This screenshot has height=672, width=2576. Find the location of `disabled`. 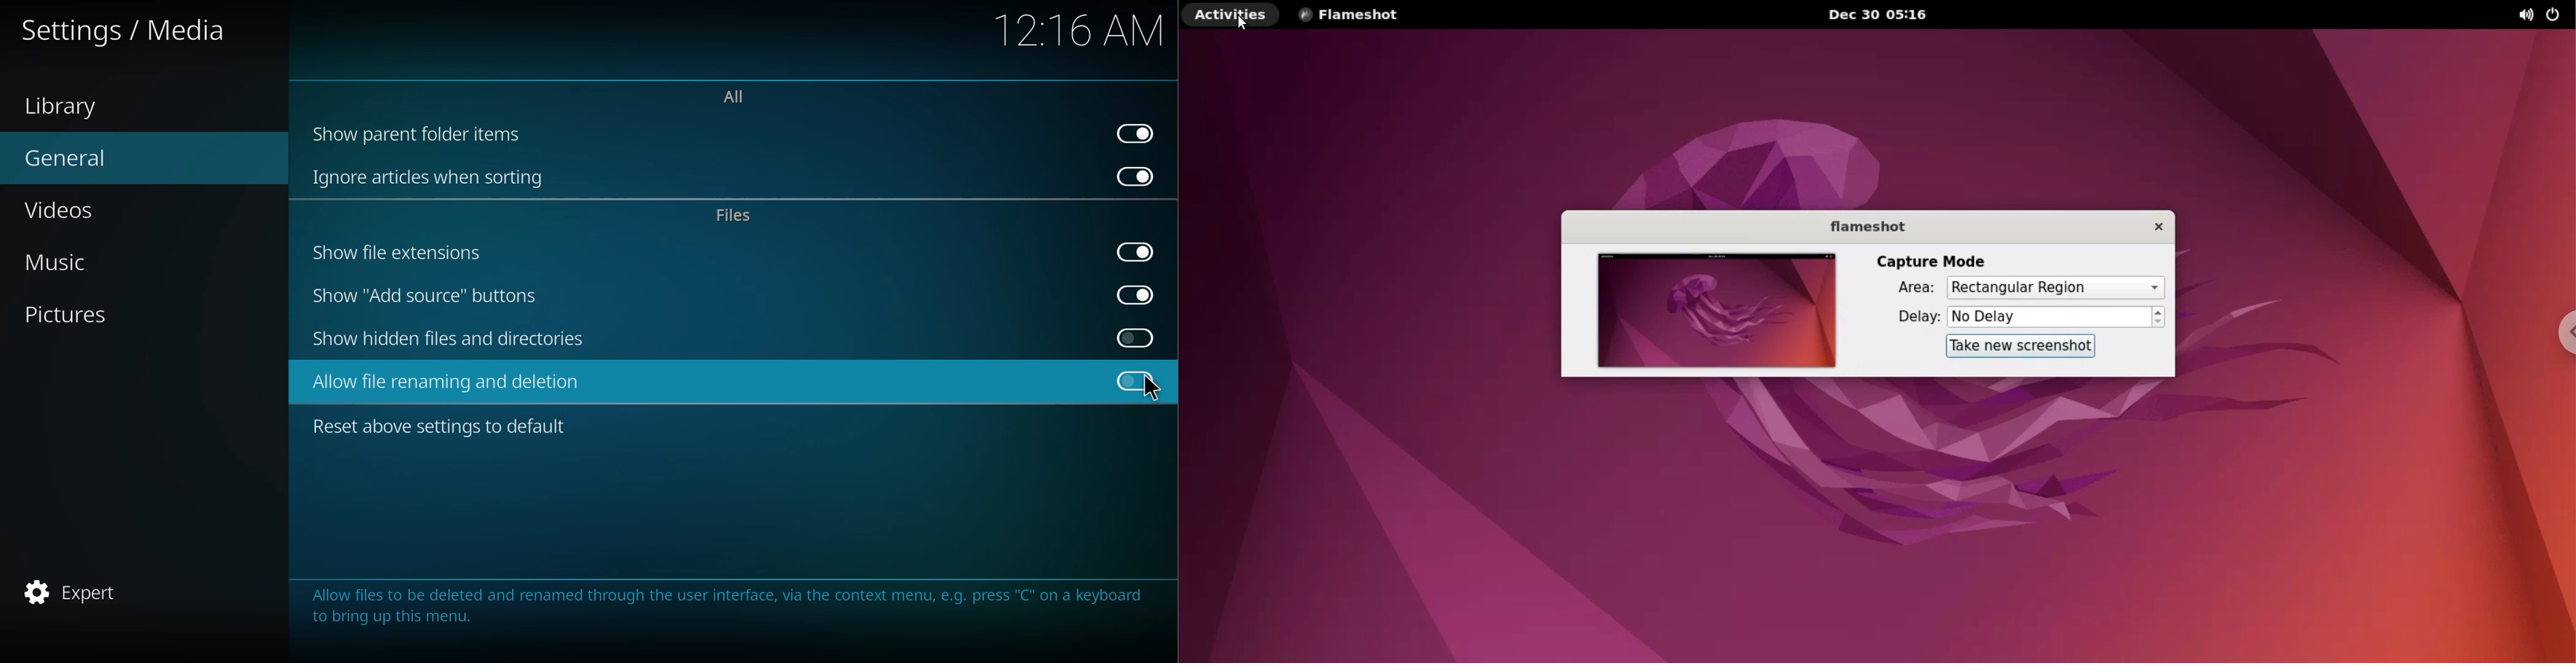

disabled is located at coordinates (1136, 381).